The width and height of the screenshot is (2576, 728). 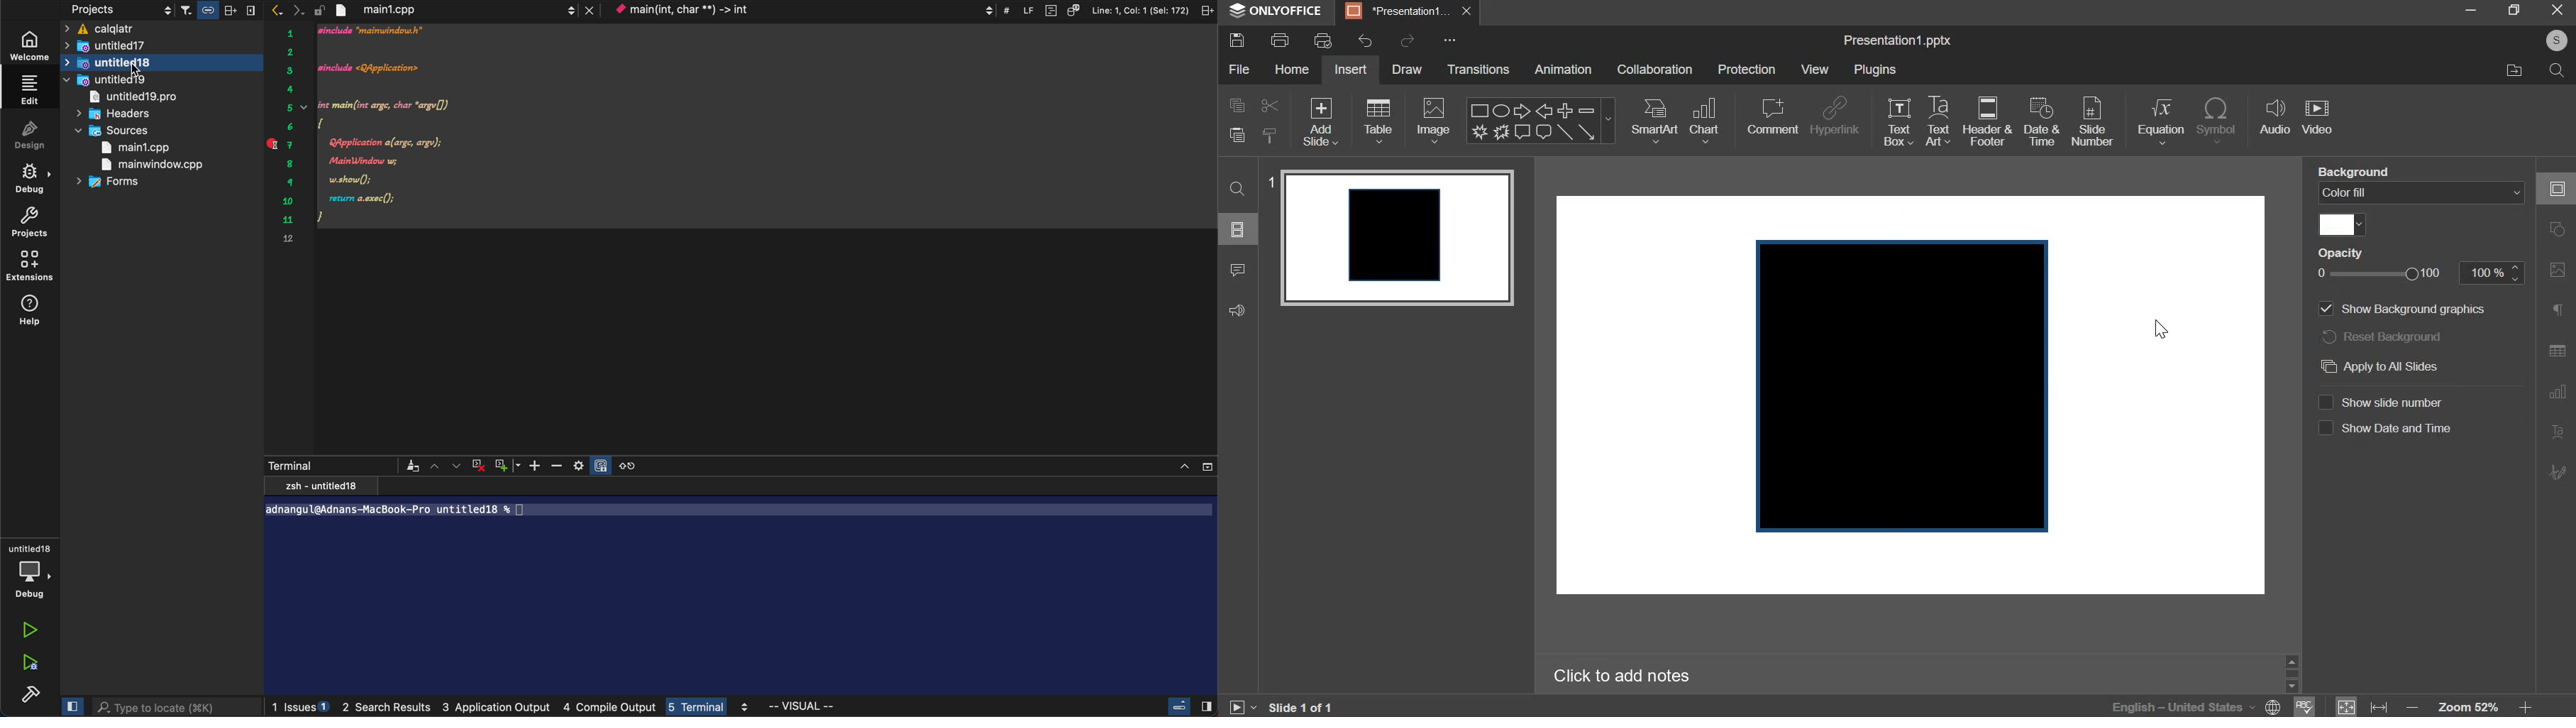 What do you see at coordinates (1269, 106) in the screenshot?
I see `cut` at bounding box center [1269, 106].